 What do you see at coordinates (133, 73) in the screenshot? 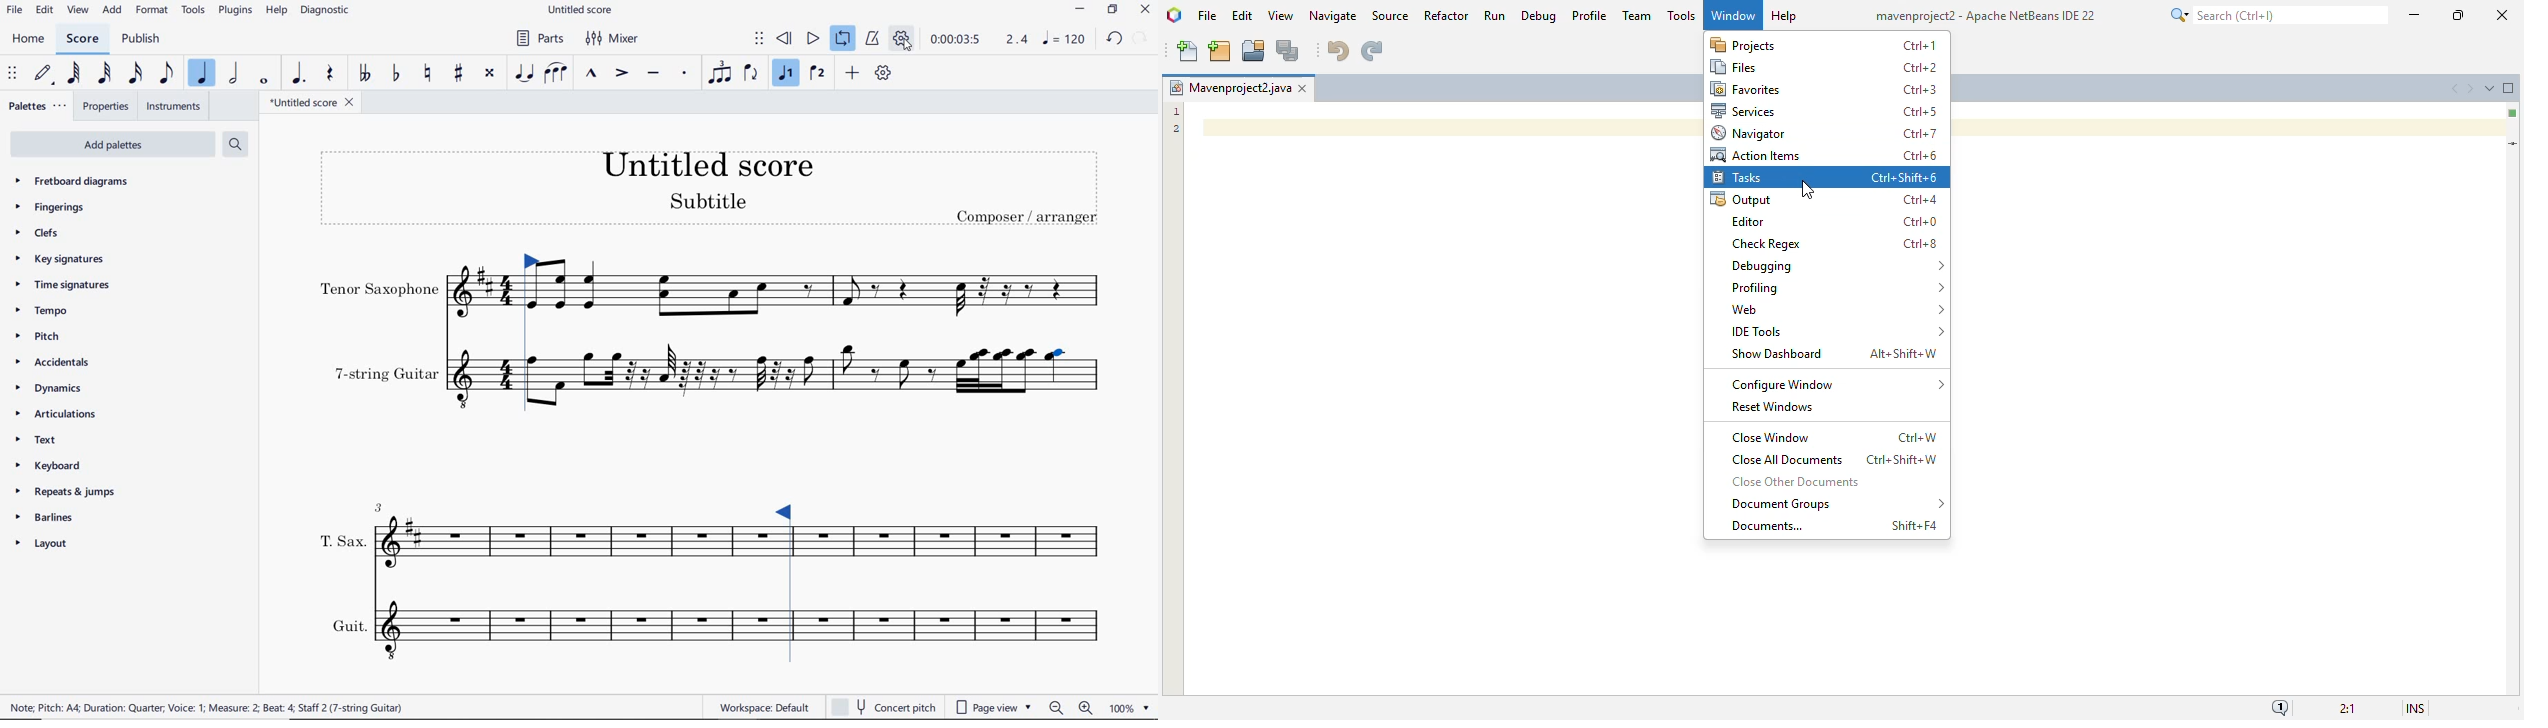
I see `16TH NOTE` at bounding box center [133, 73].